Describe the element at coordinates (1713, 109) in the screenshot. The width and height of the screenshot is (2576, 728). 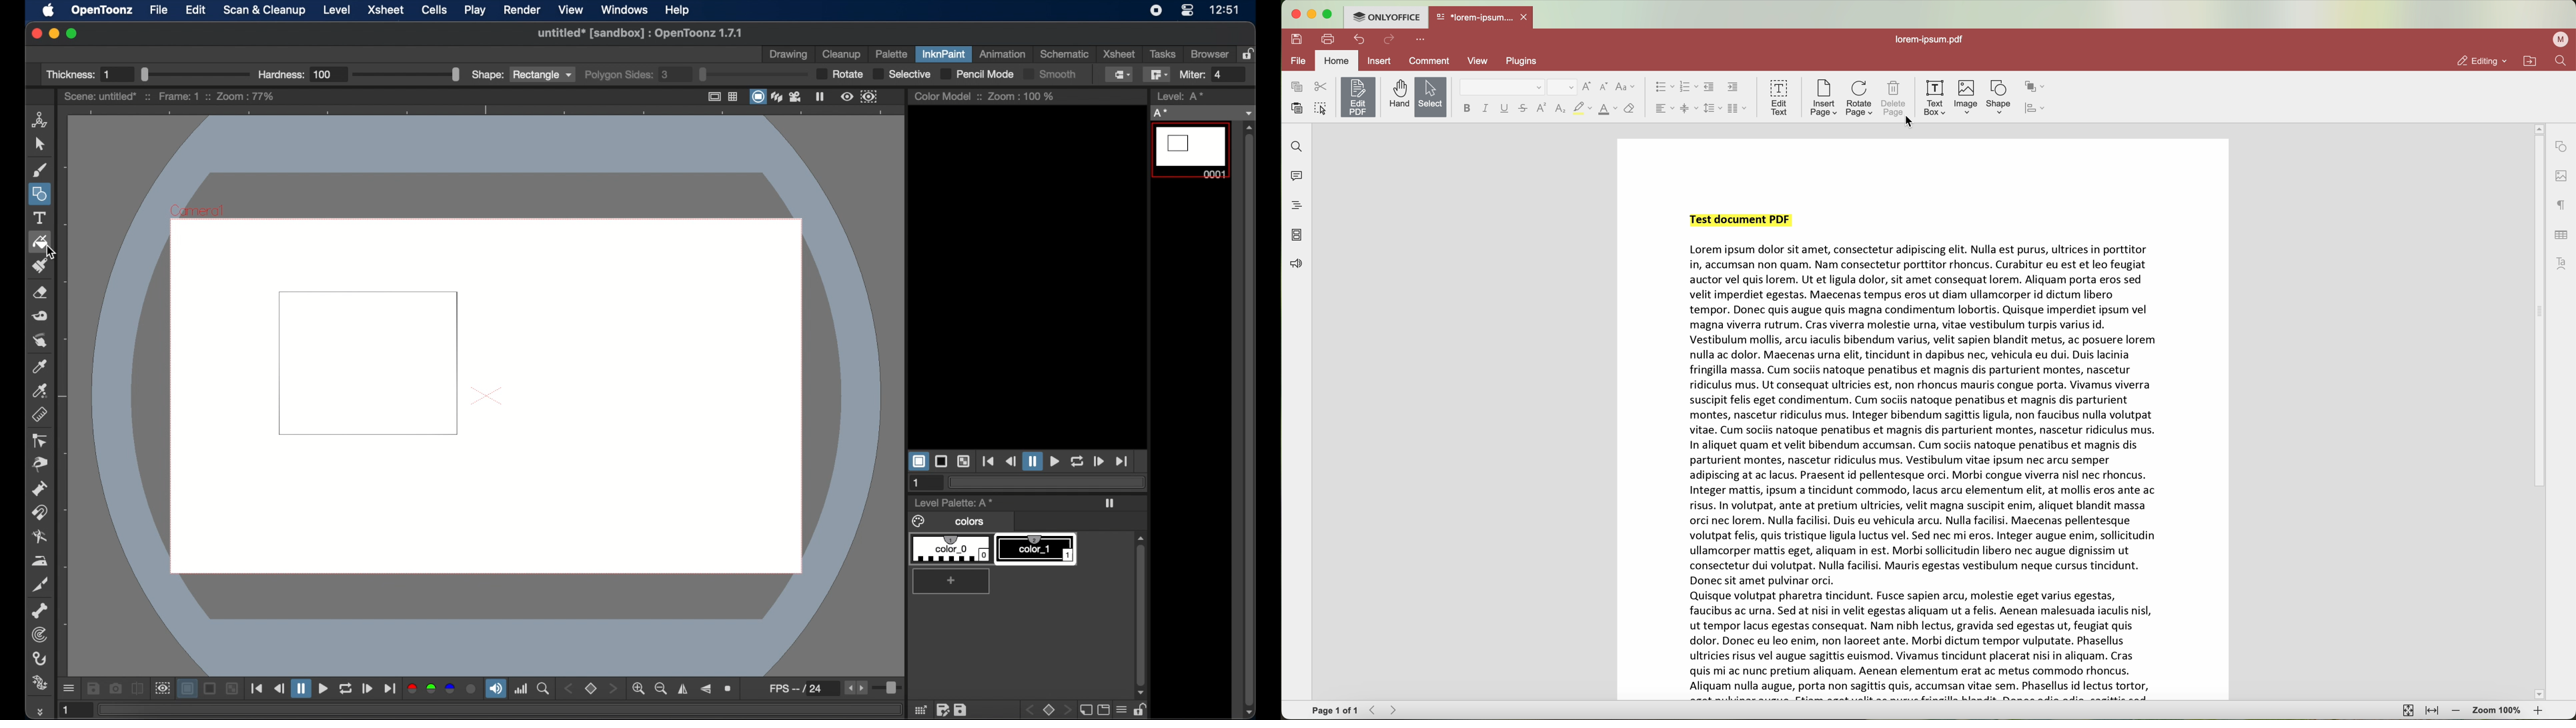
I see `line spacing` at that location.